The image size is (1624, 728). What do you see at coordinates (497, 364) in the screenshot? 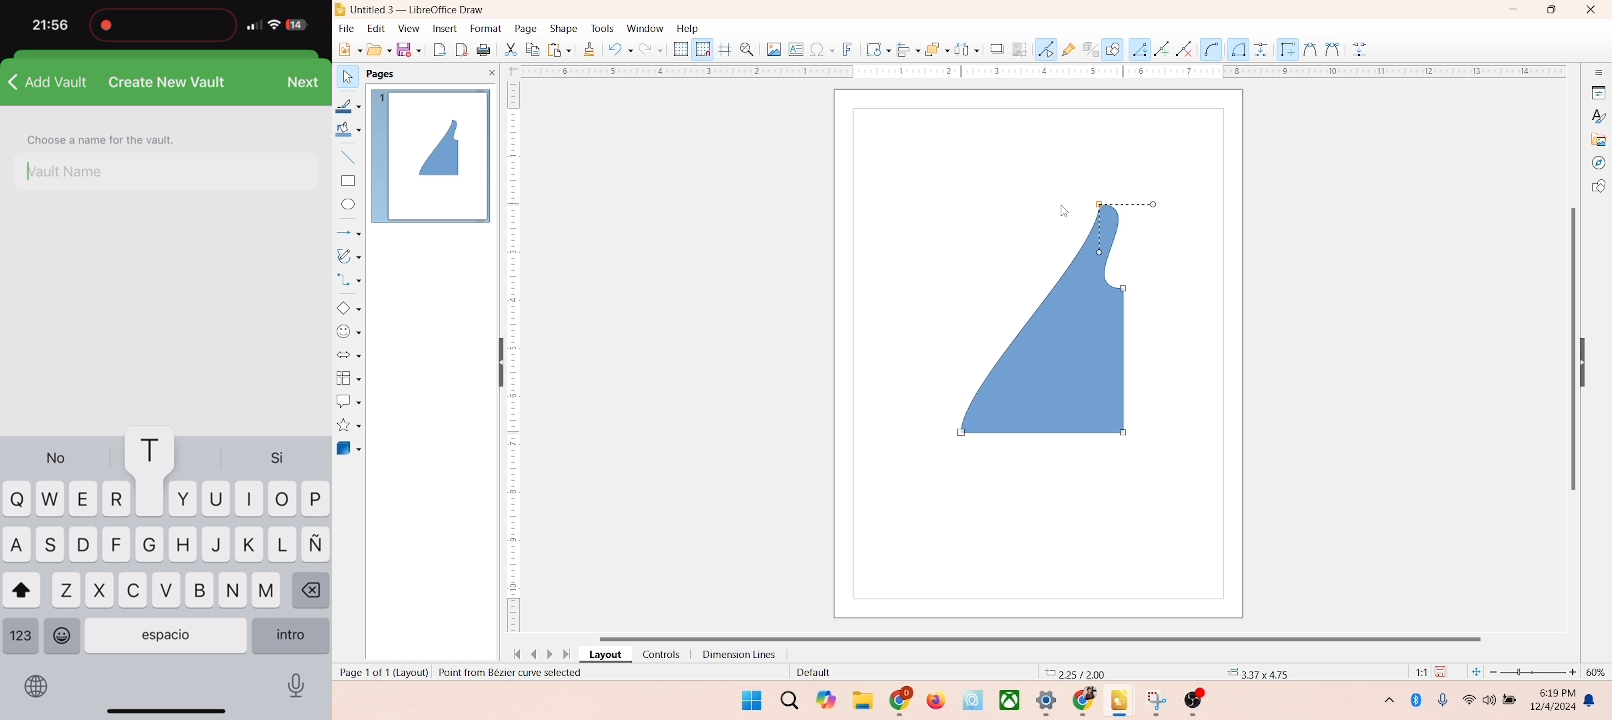
I see `hide` at bounding box center [497, 364].